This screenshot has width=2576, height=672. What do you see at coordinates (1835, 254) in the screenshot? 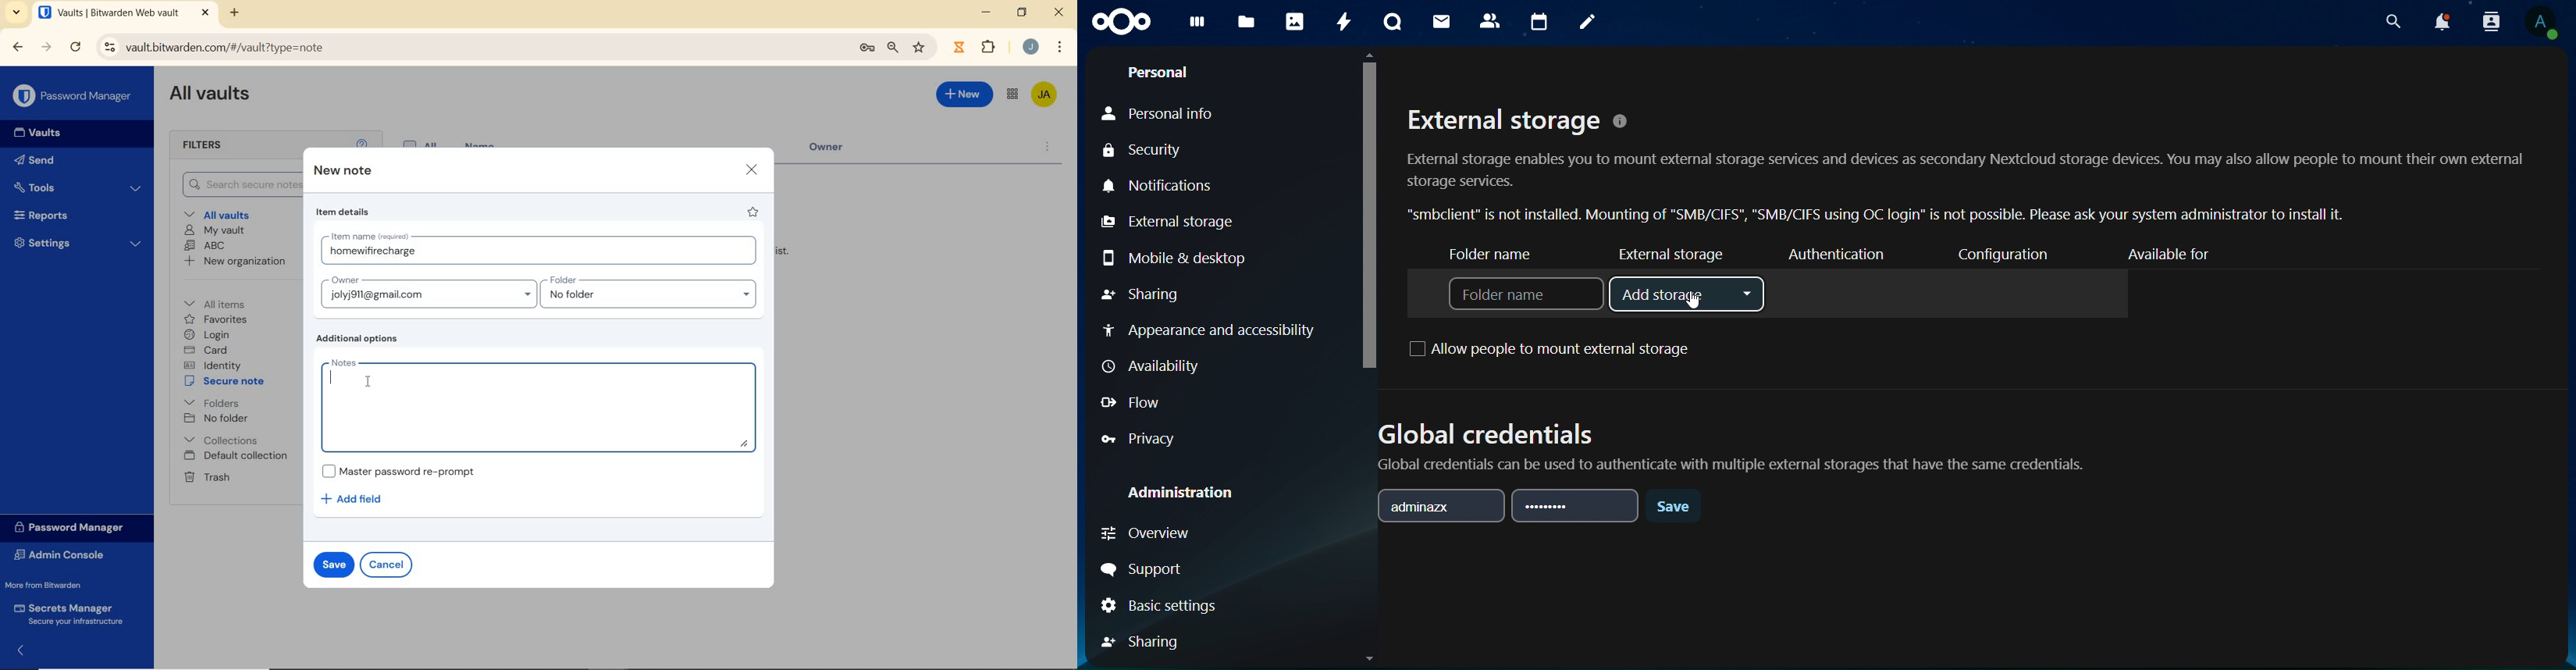
I see `authenticator` at bounding box center [1835, 254].